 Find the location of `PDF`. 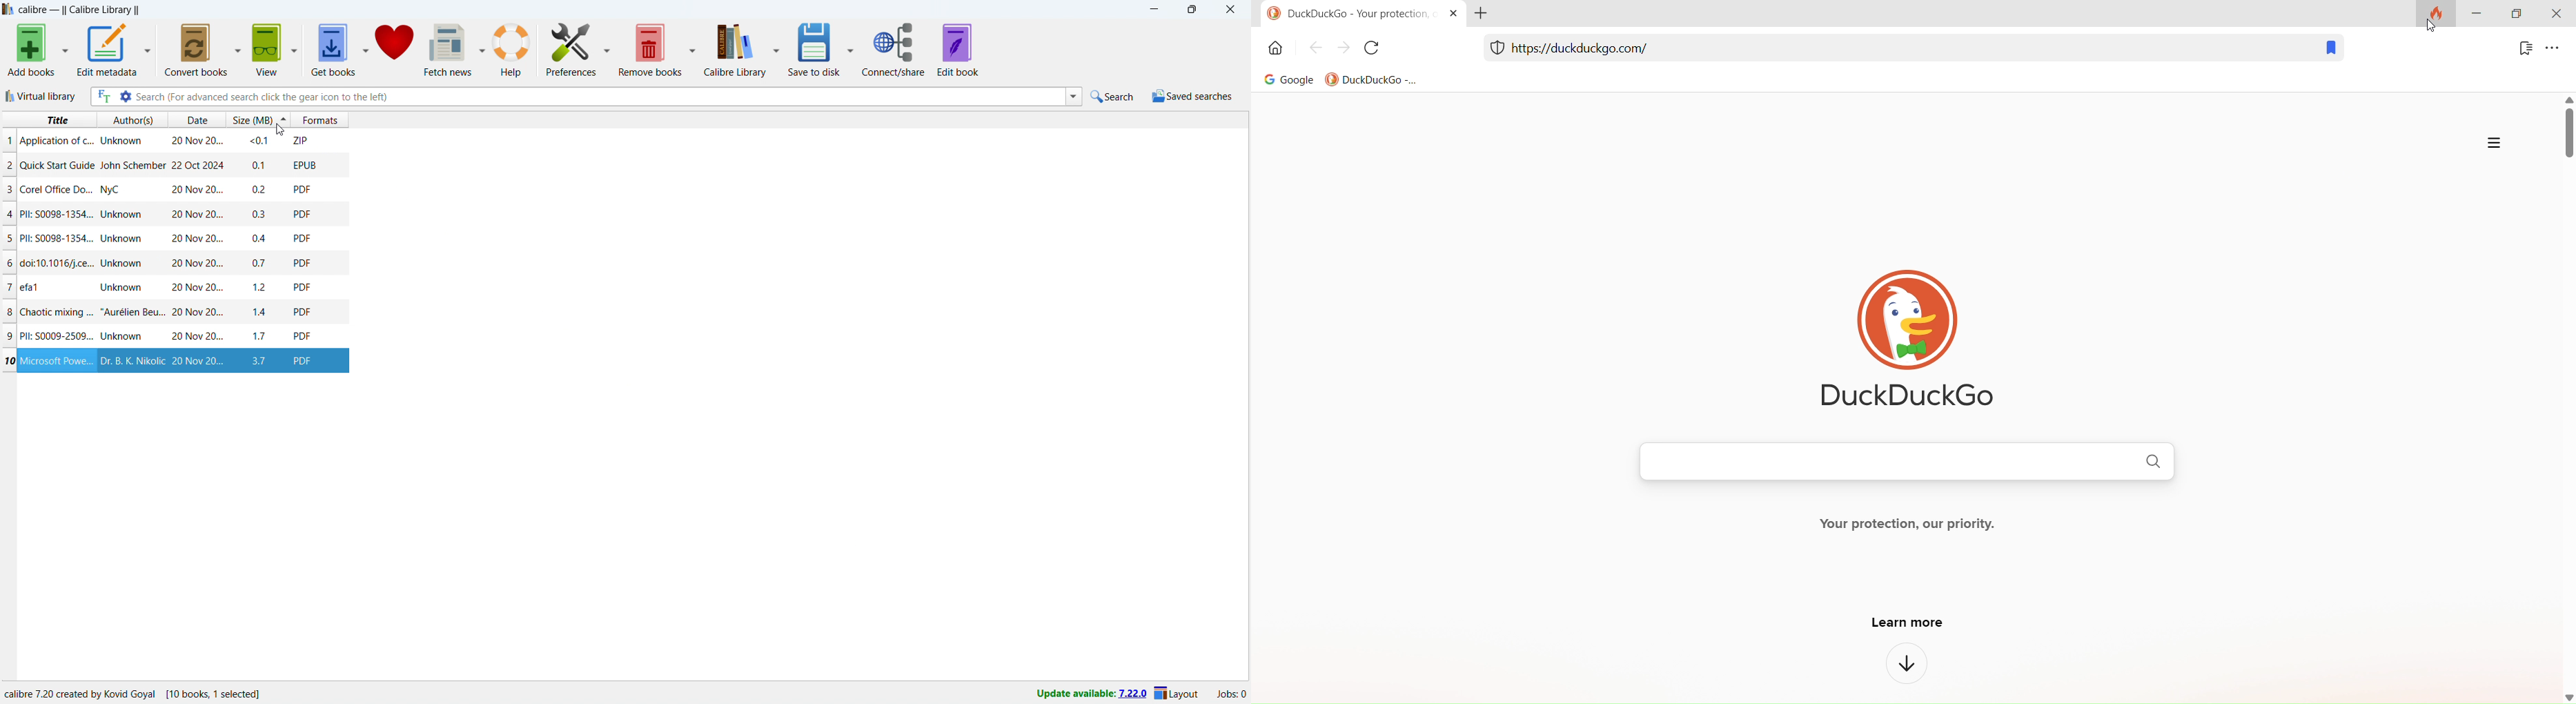

PDF is located at coordinates (302, 238).